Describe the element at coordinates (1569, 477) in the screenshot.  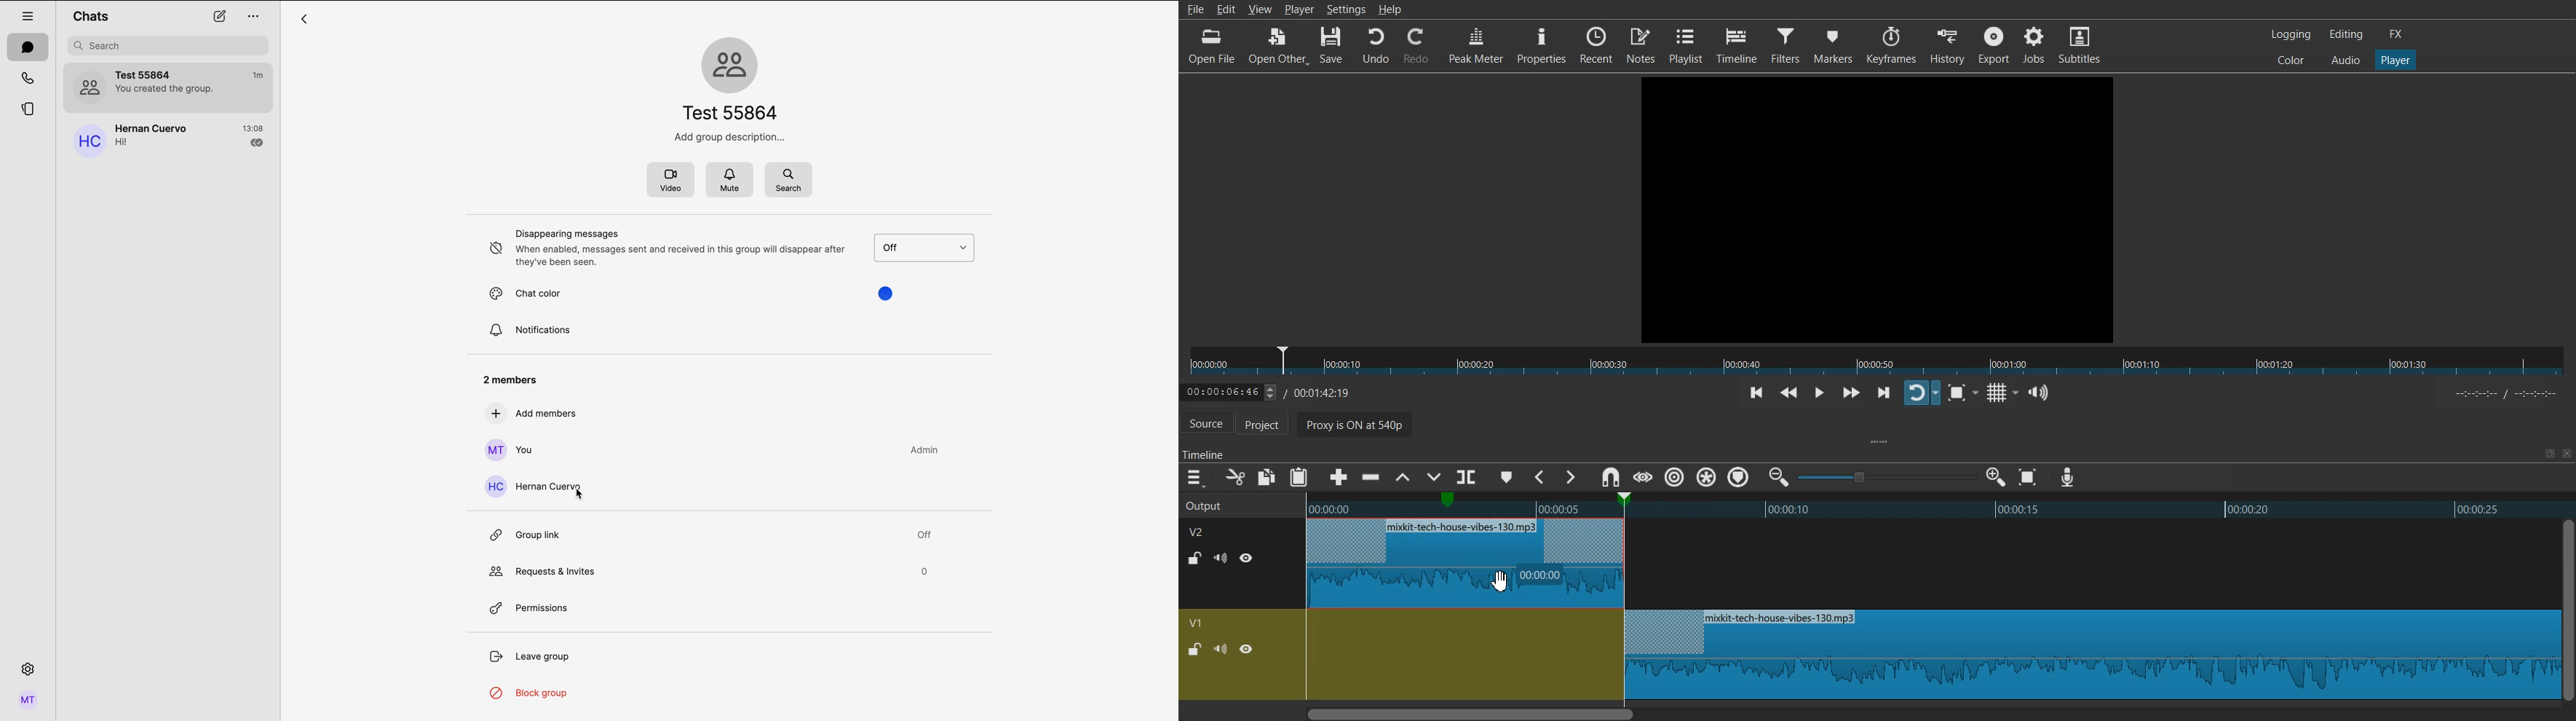
I see `Next Marker` at that location.